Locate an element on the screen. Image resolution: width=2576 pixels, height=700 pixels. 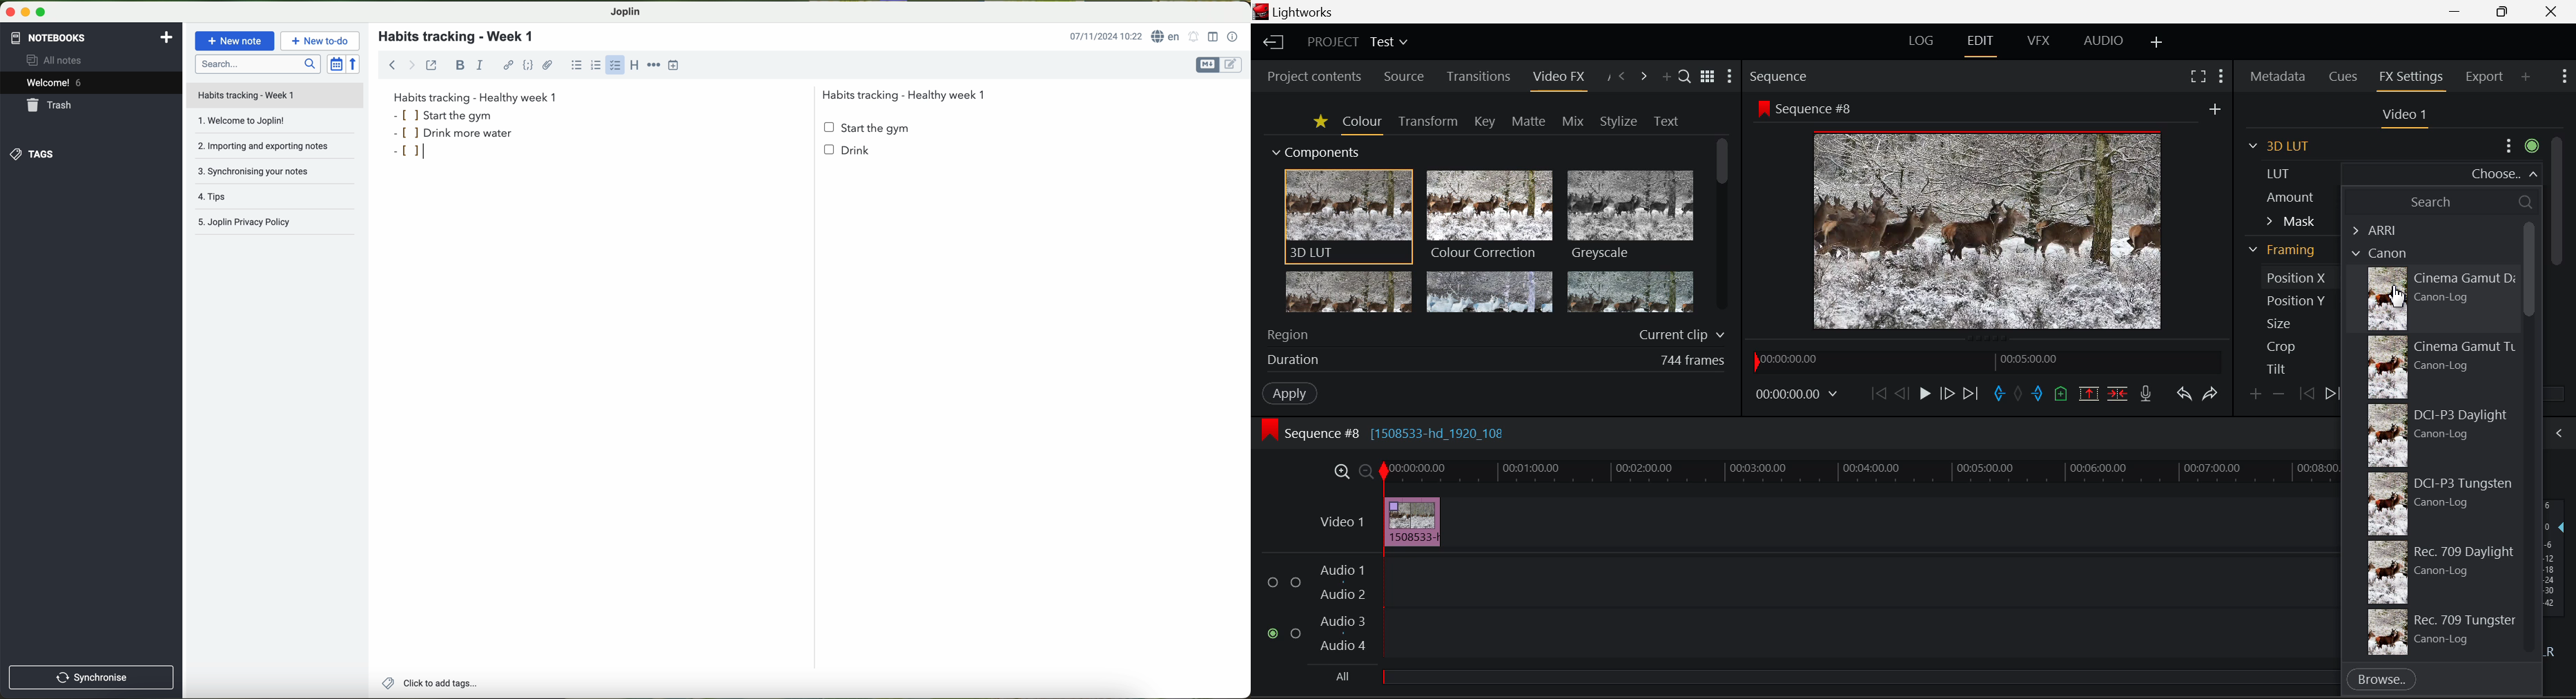
close is located at coordinates (8, 10).